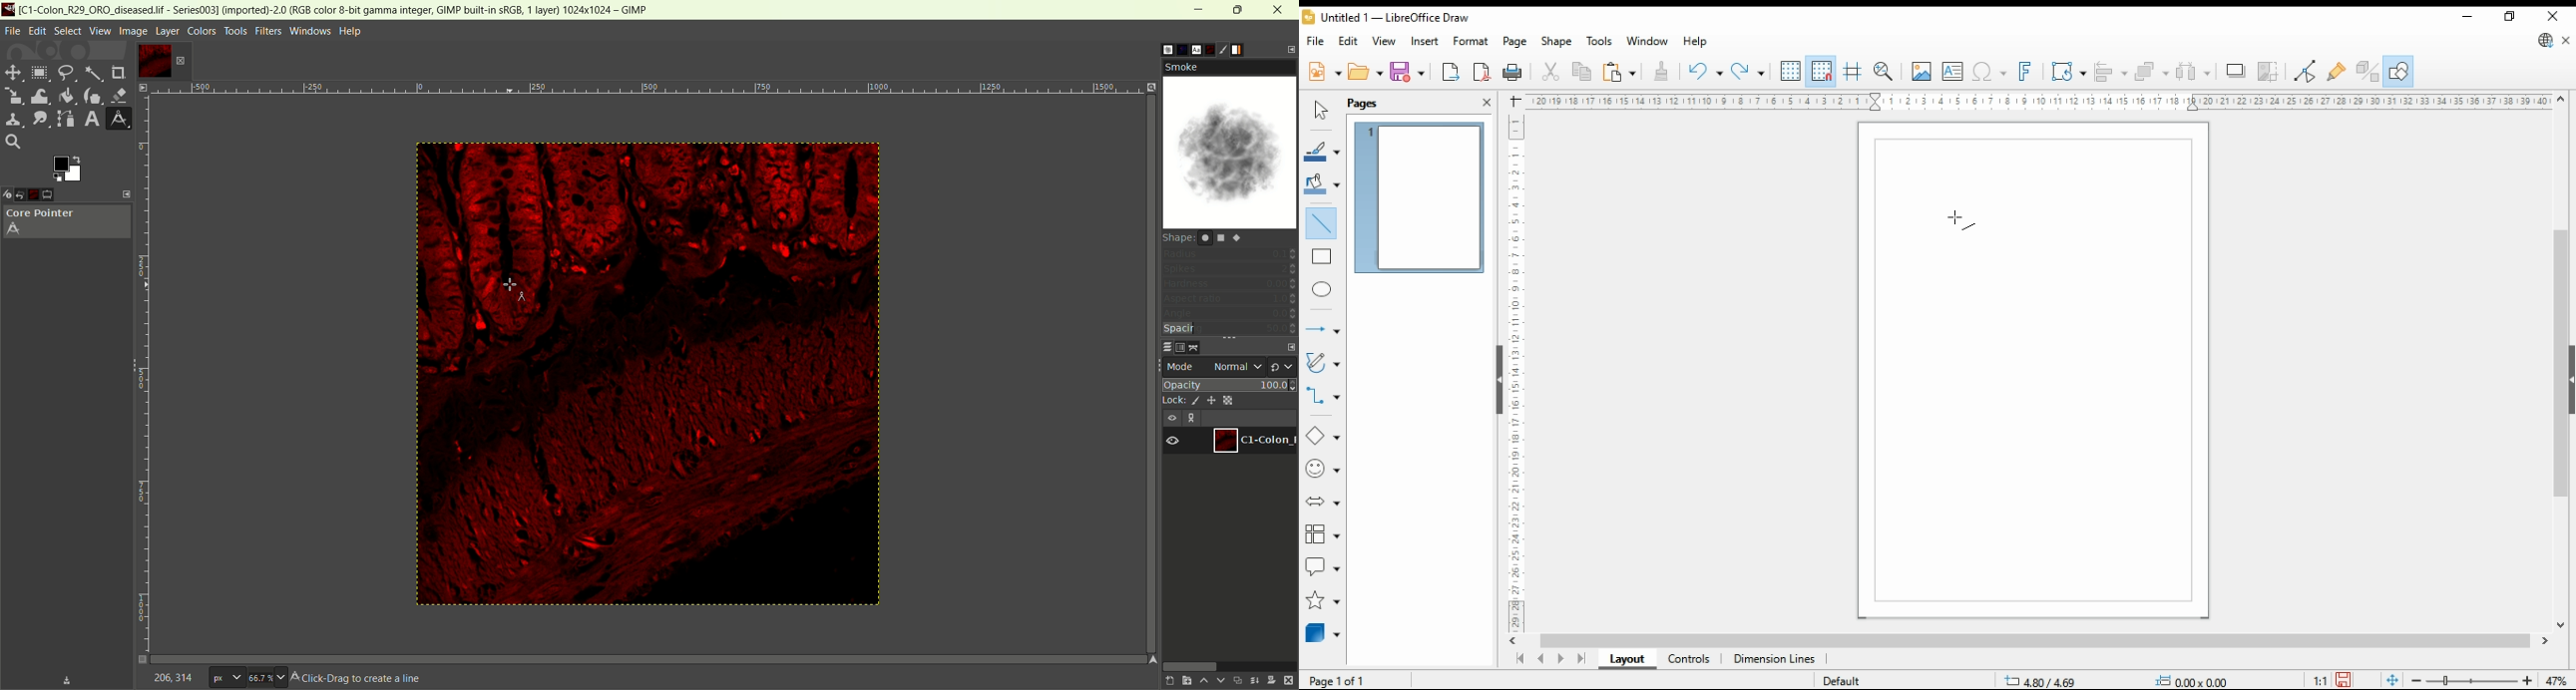  I want to click on coordinate, so click(171, 676).